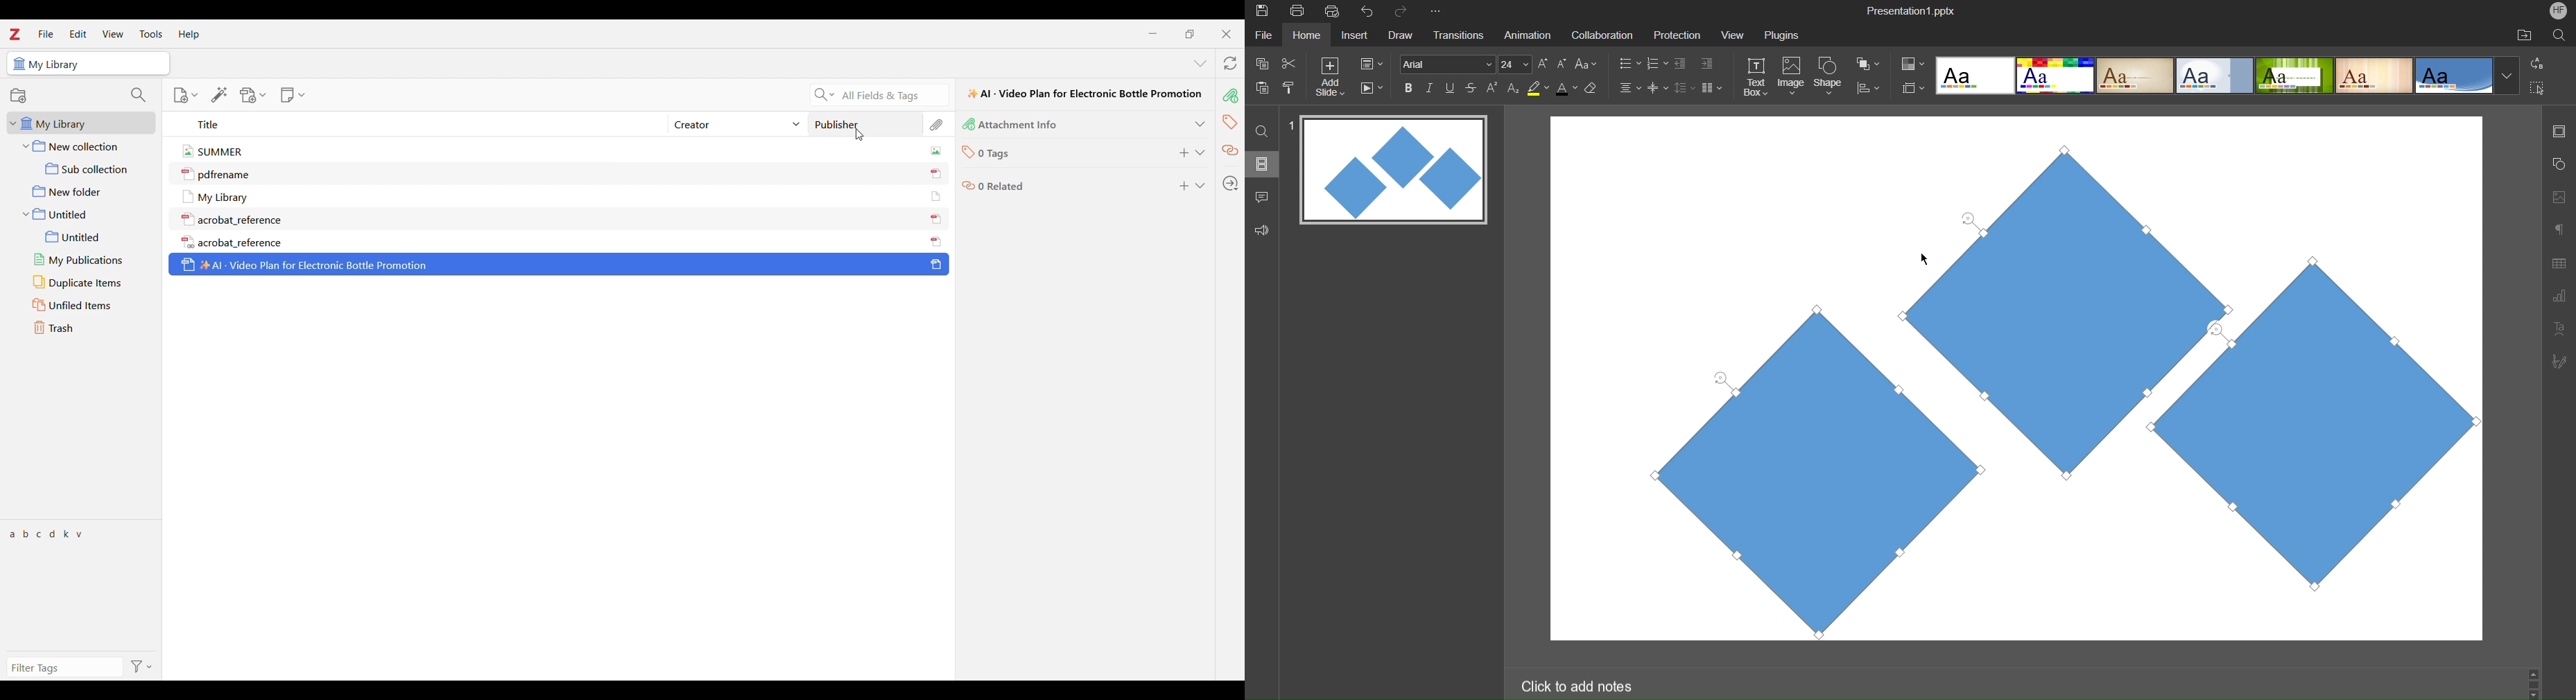 This screenshot has width=2576, height=700. What do you see at coordinates (969, 126) in the screenshot?
I see `icon` at bounding box center [969, 126].